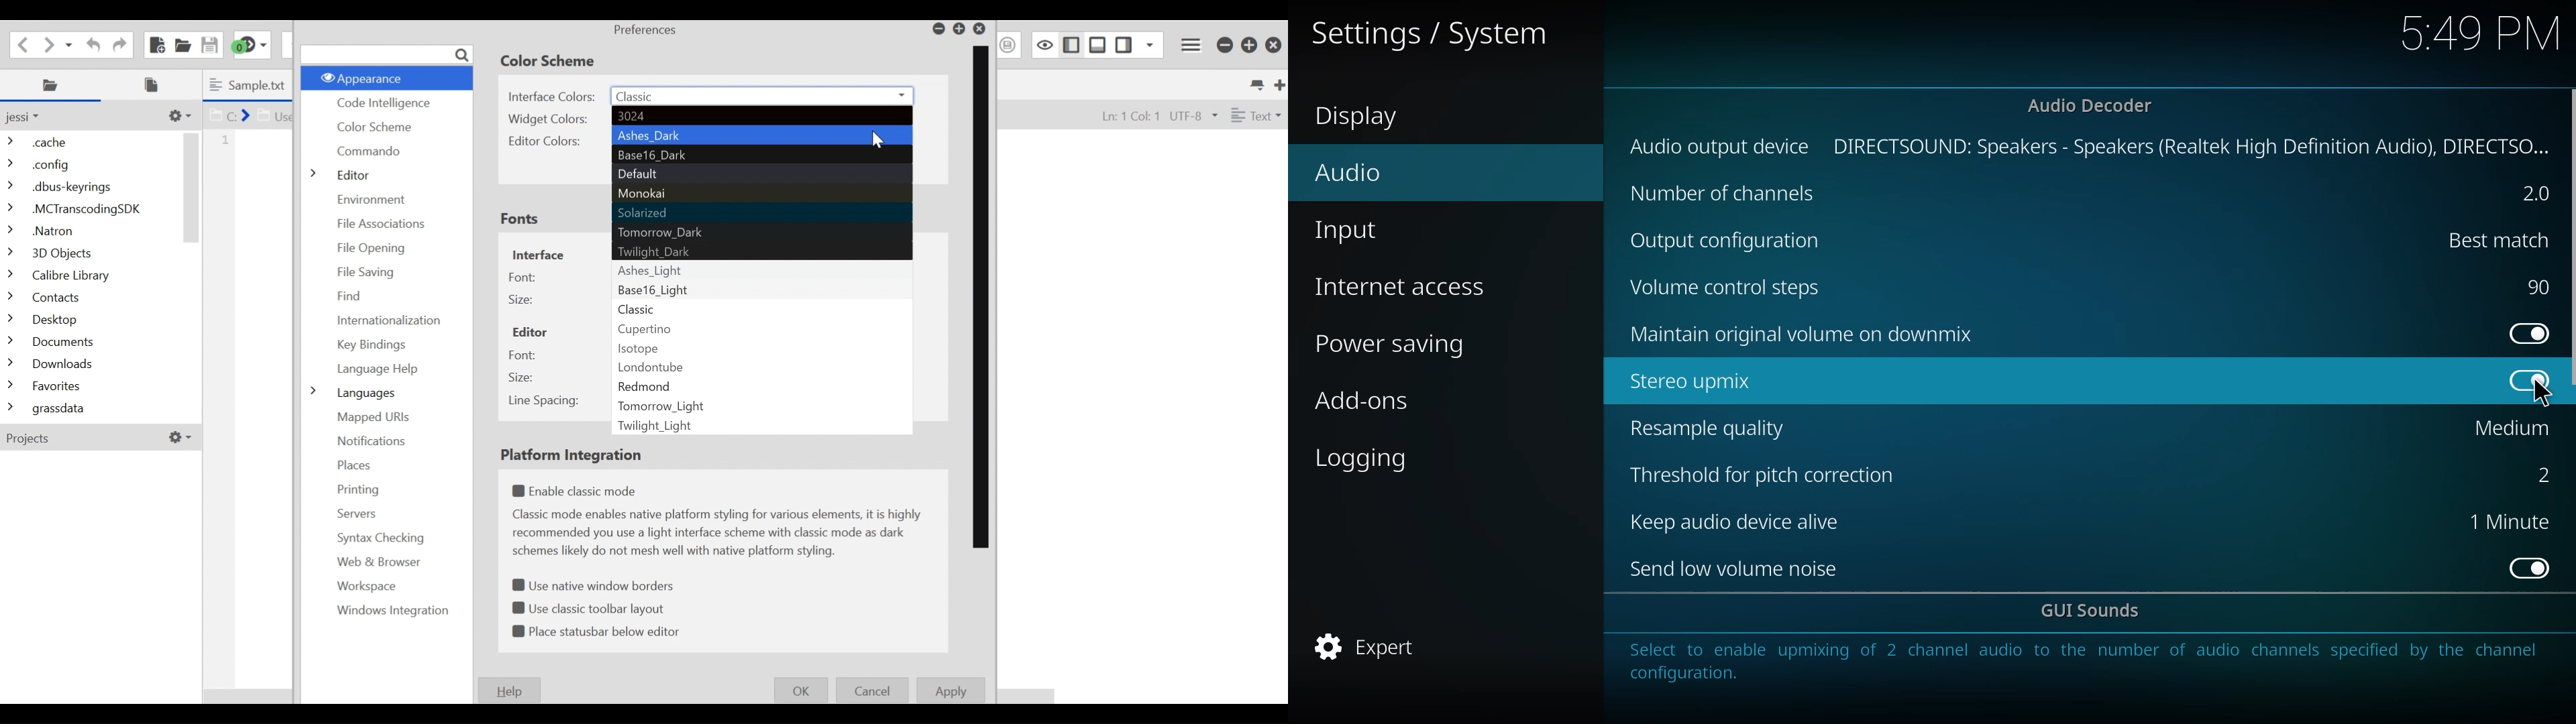 The image size is (2576, 728). Describe the element at coordinates (1358, 231) in the screenshot. I see `input` at that location.